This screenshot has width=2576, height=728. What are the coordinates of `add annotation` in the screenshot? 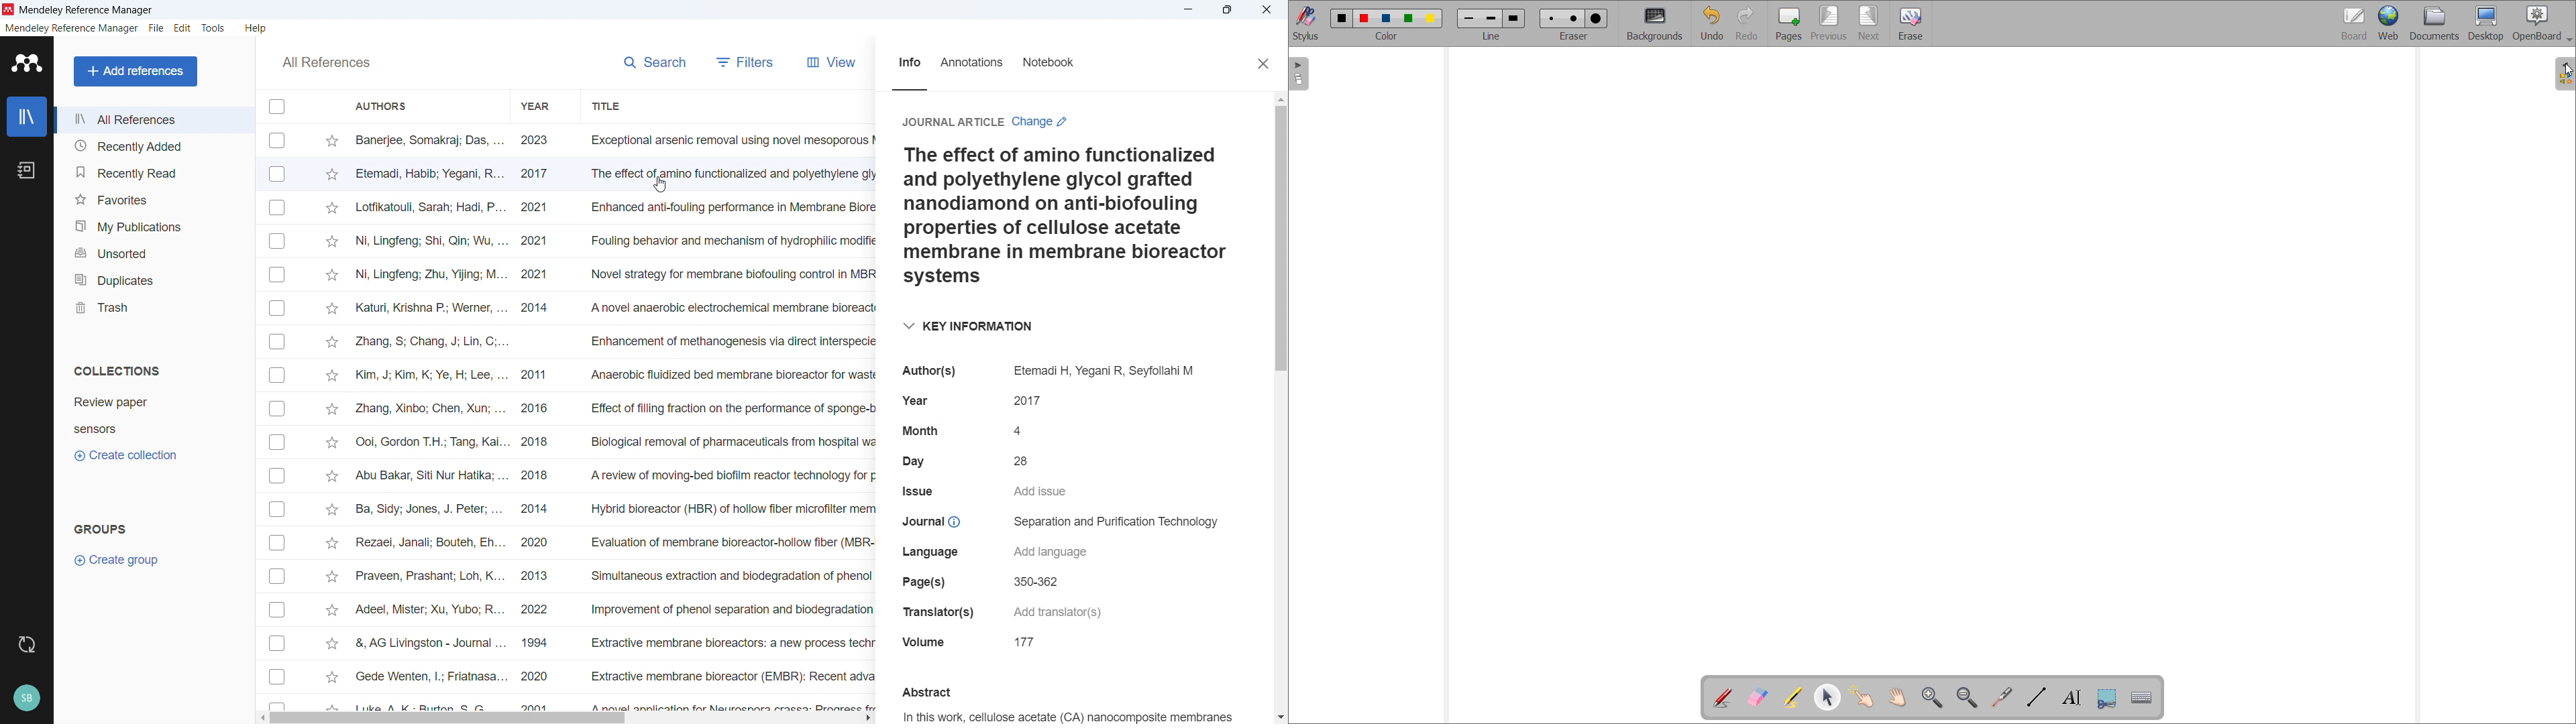 It's located at (1723, 698).